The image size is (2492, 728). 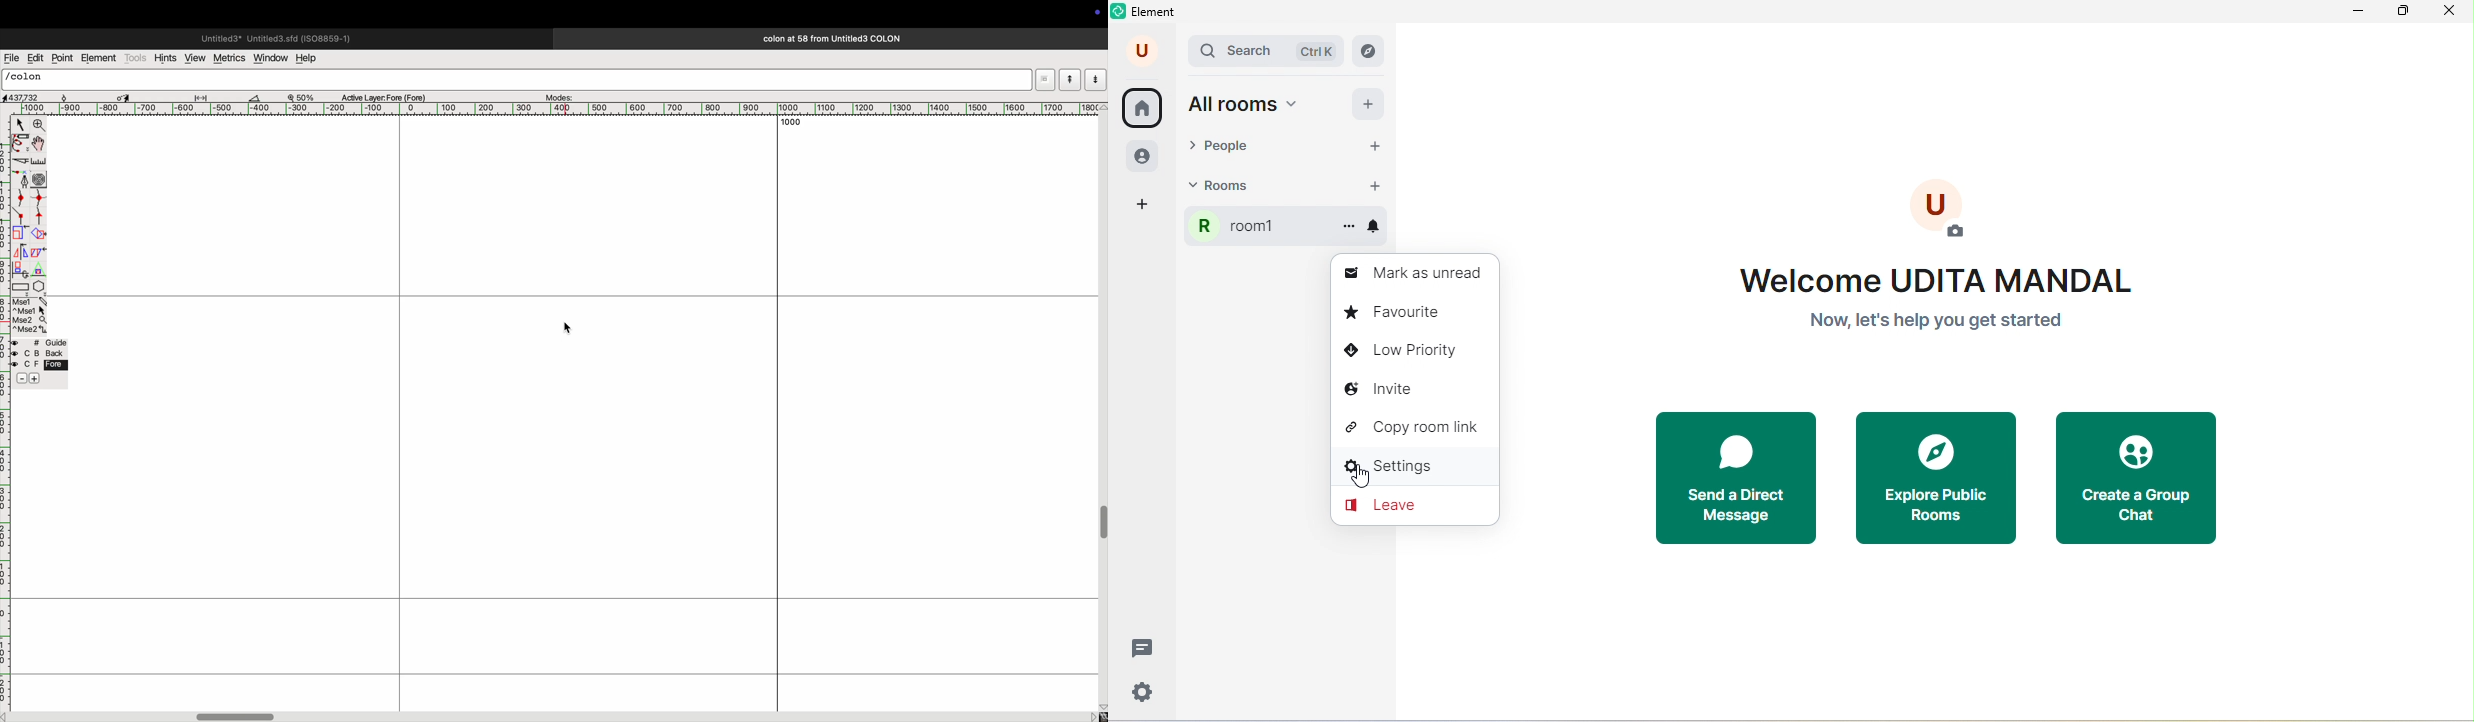 What do you see at coordinates (1095, 79) in the screenshot?
I see `mode down` at bounding box center [1095, 79].